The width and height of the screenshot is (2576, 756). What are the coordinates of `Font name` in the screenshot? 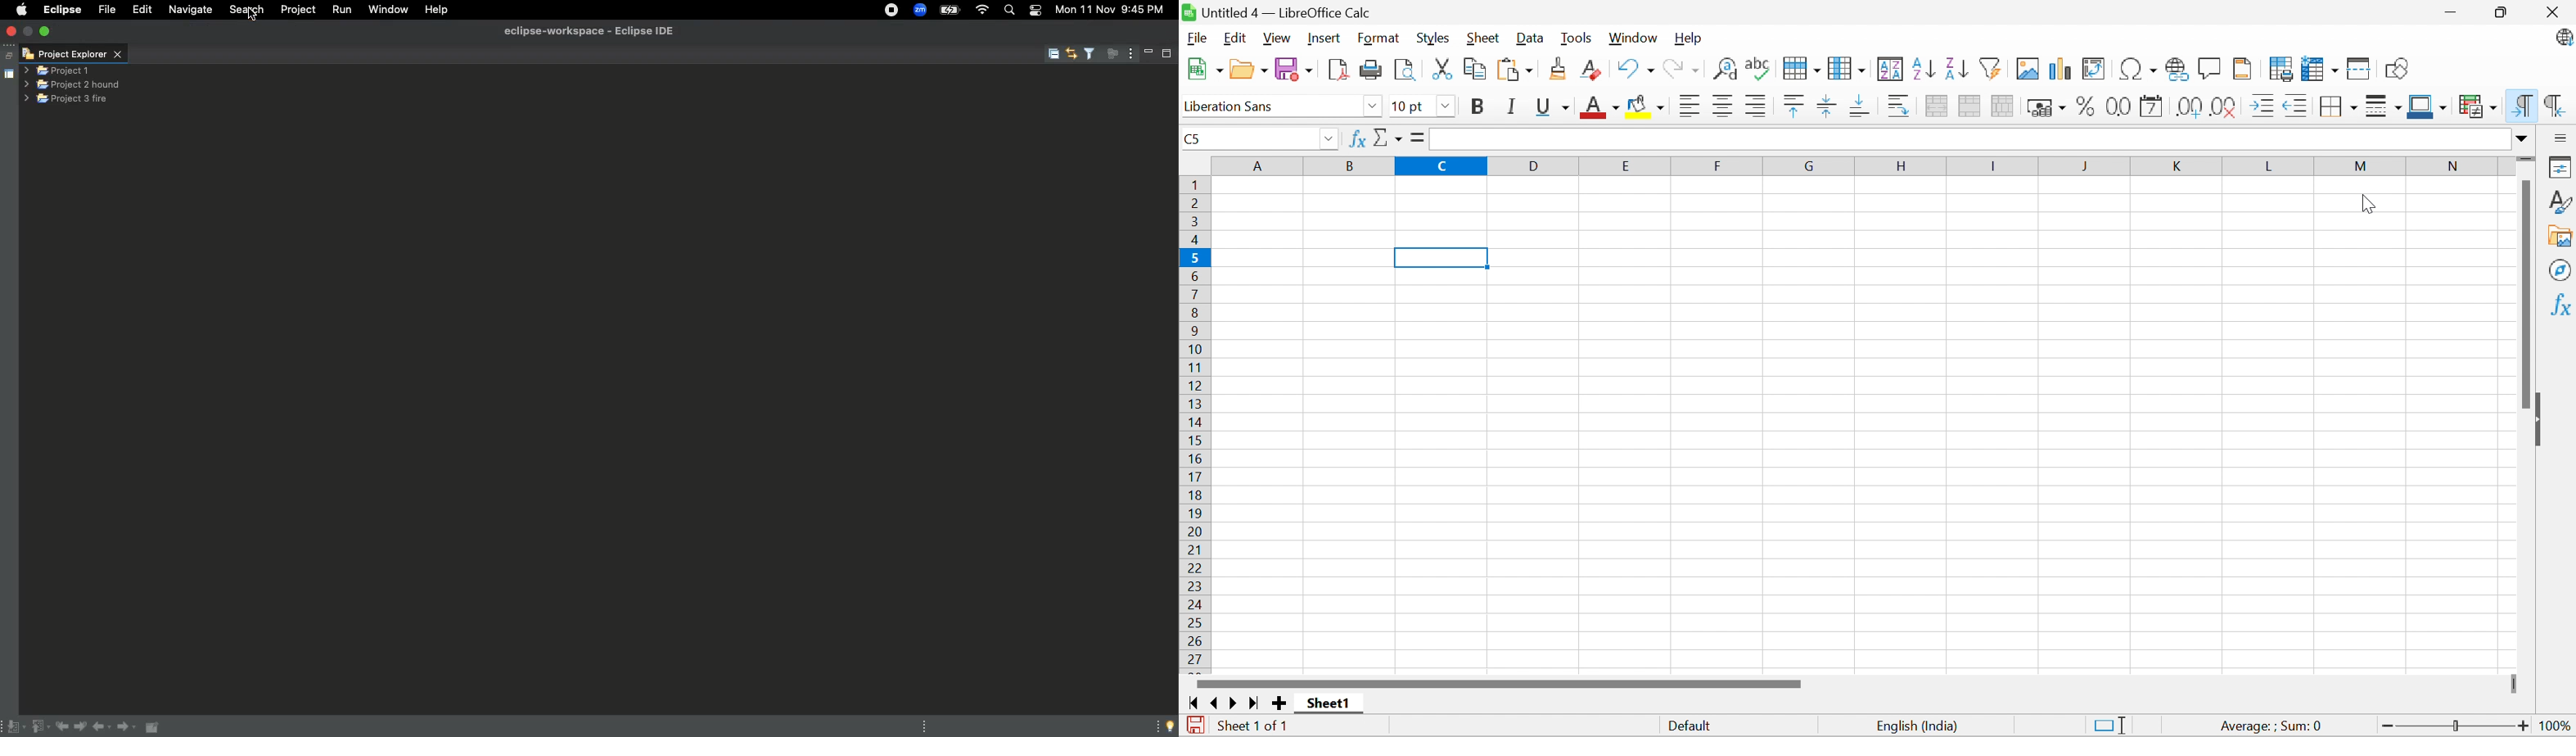 It's located at (1268, 107).